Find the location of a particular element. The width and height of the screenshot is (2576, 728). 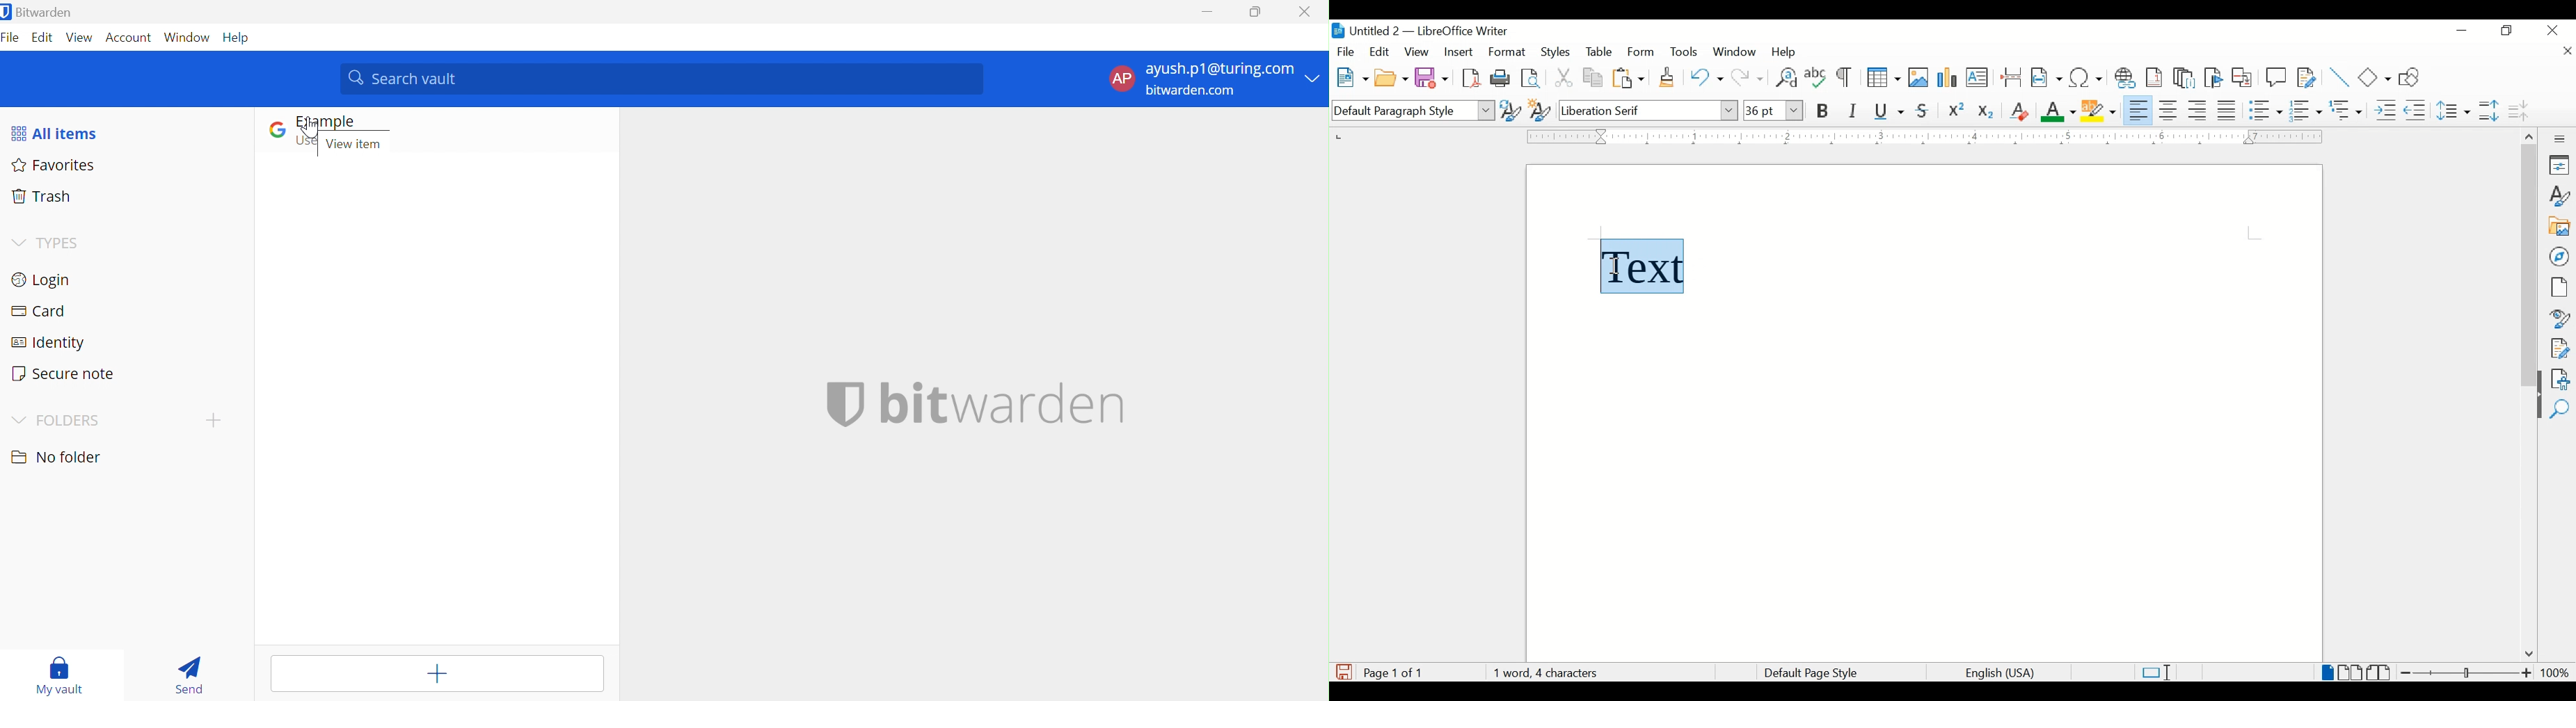

insert cross-reference is located at coordinates (2242, 77).